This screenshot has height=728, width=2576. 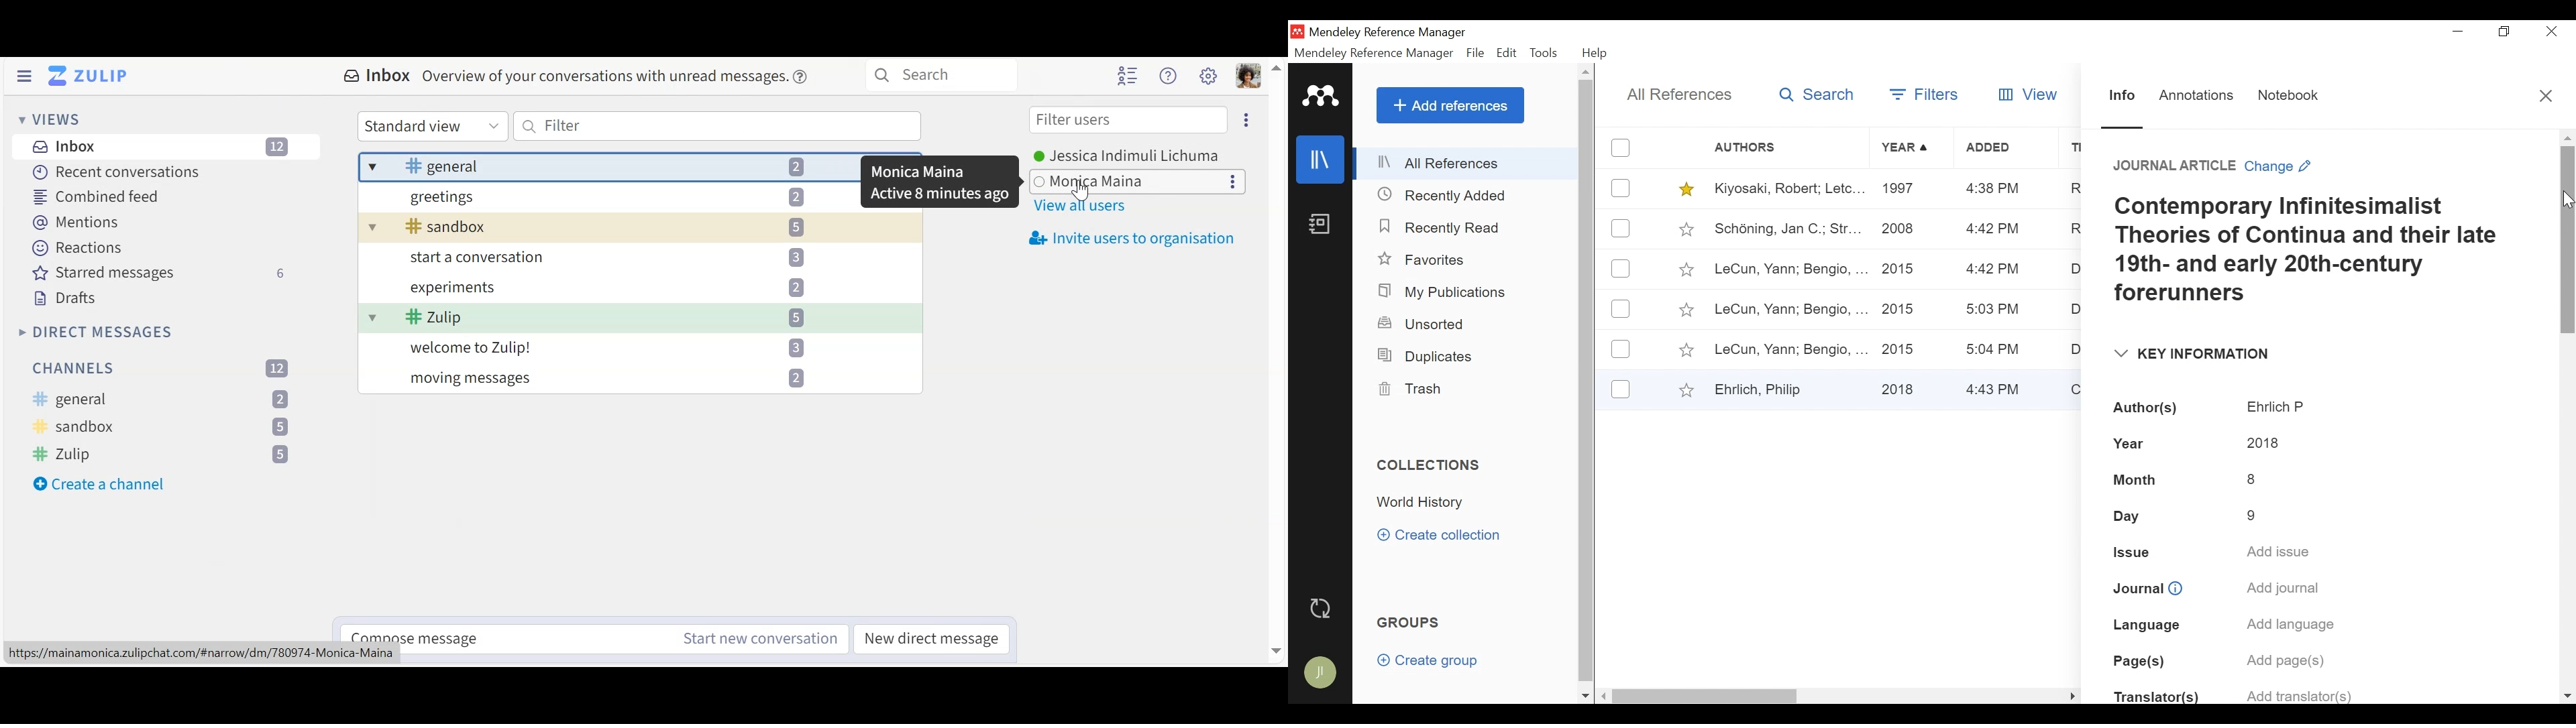 What do you see at coordinates (1468, 164) in the screenshot?
I see `All References` at bounding box center [1468, 164].